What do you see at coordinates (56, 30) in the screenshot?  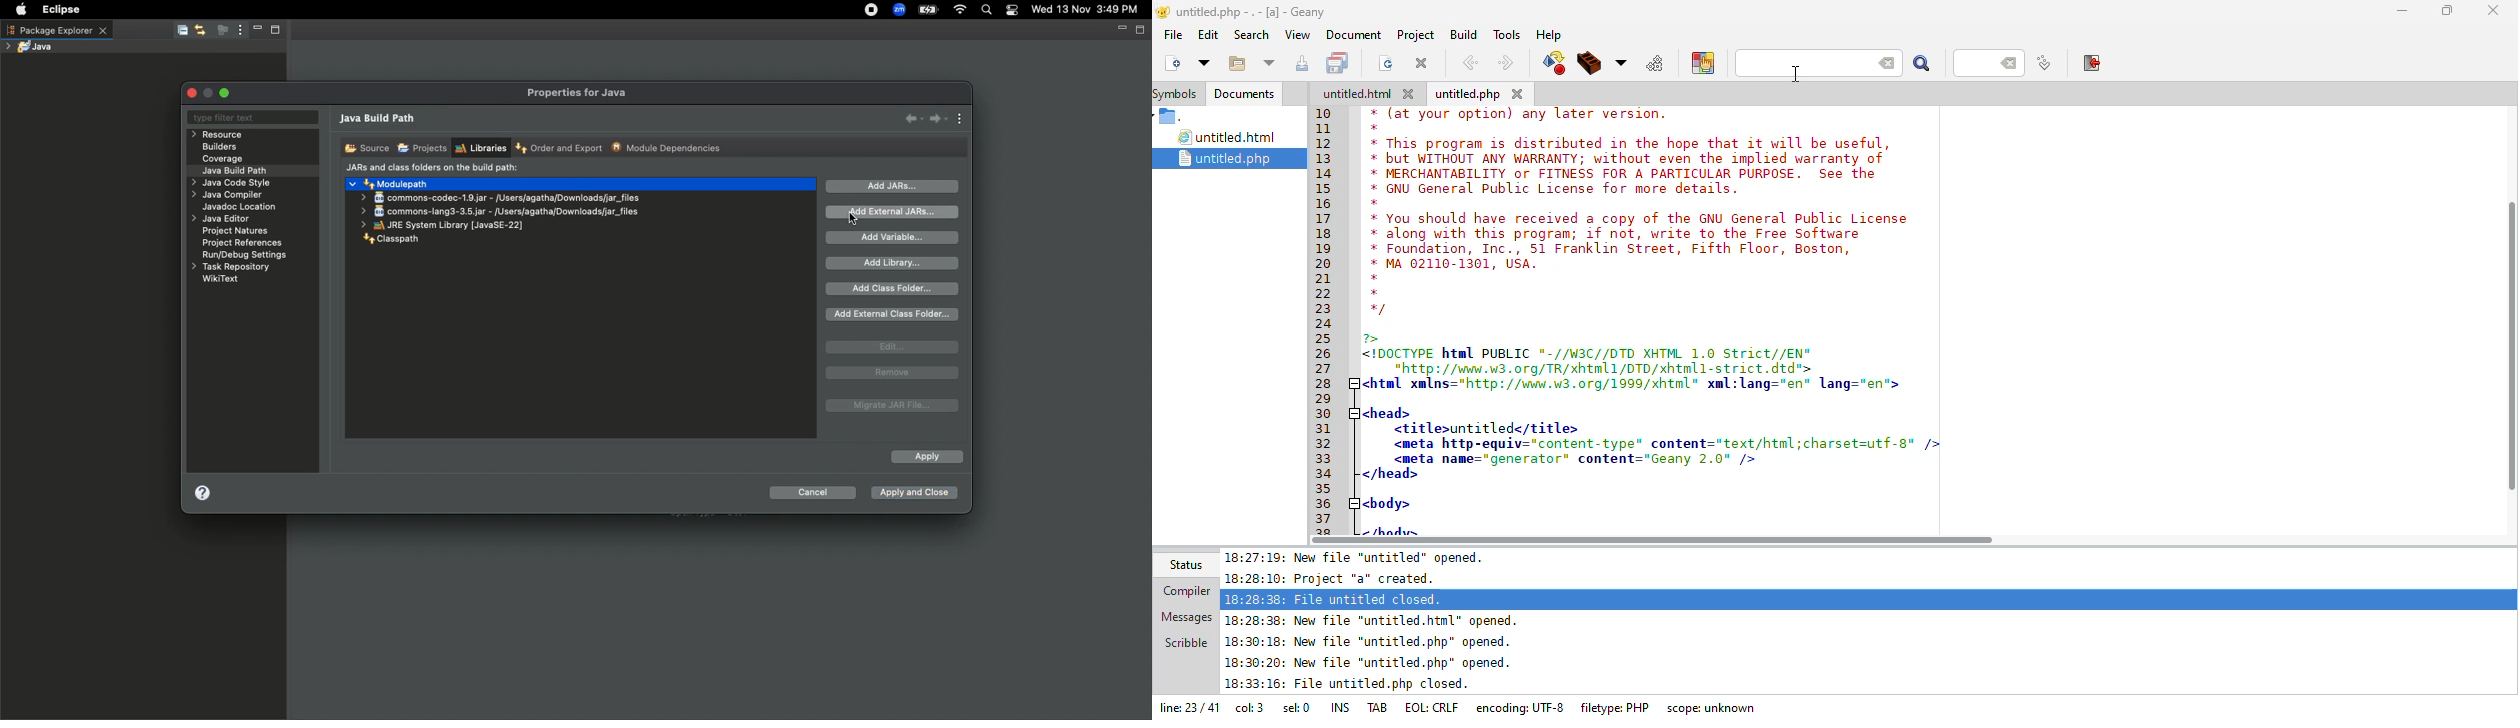 I see `Package explorer` at bounding box center [56, 30].